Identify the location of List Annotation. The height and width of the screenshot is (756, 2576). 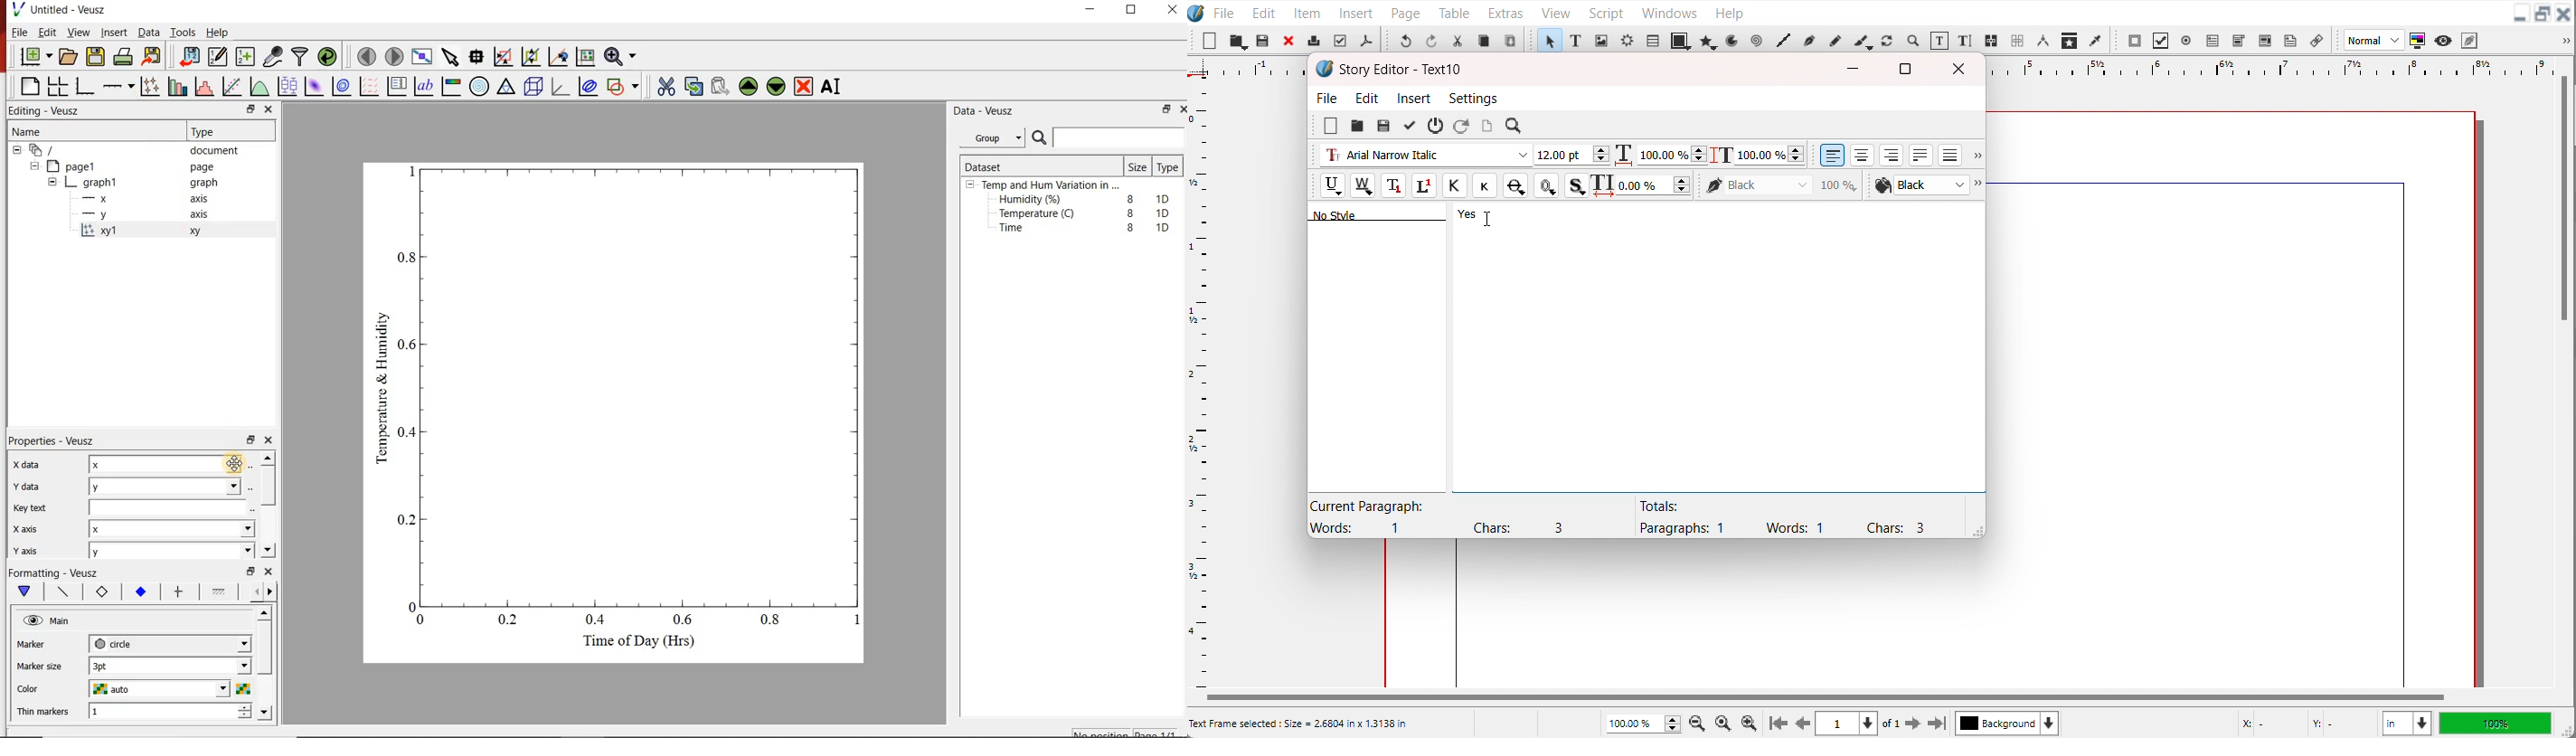
(2316, 40).